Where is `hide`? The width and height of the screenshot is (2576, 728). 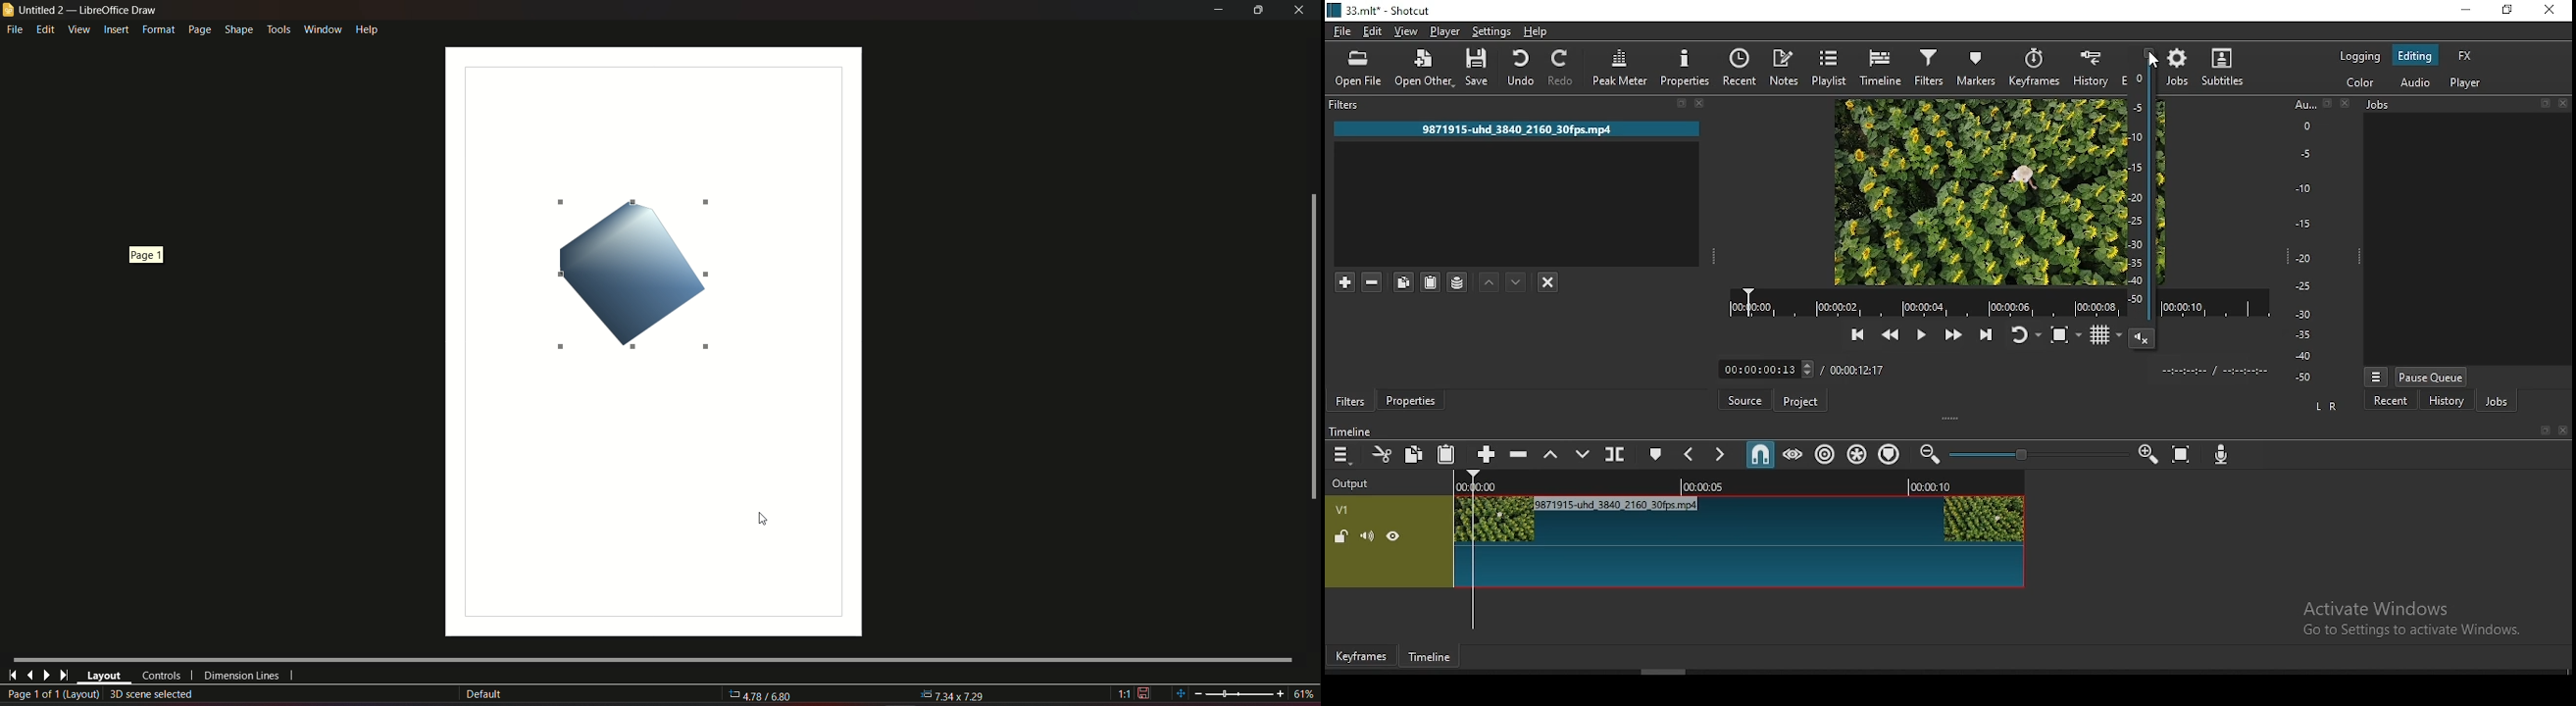 hide is located at coordinates (1393, 536).